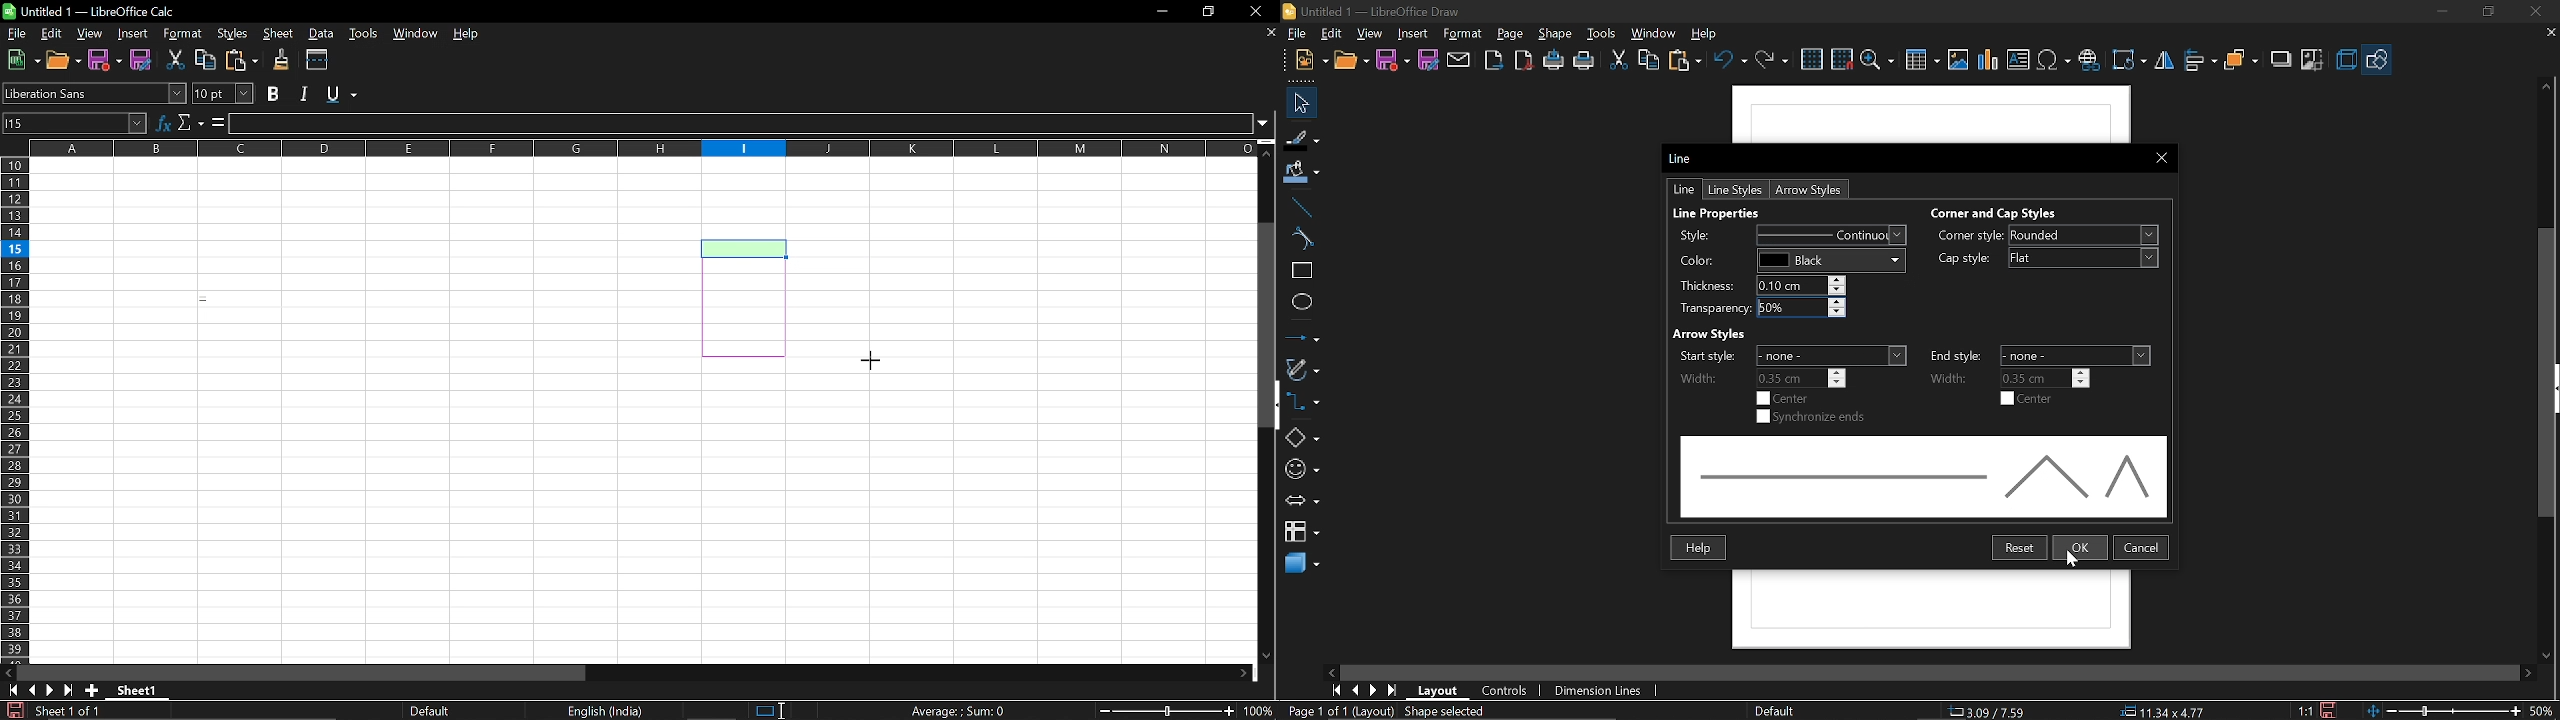  What do you see at coordinates (99, 11) in the screenshot?
I see `Current window` at bounding box center [99, 11].